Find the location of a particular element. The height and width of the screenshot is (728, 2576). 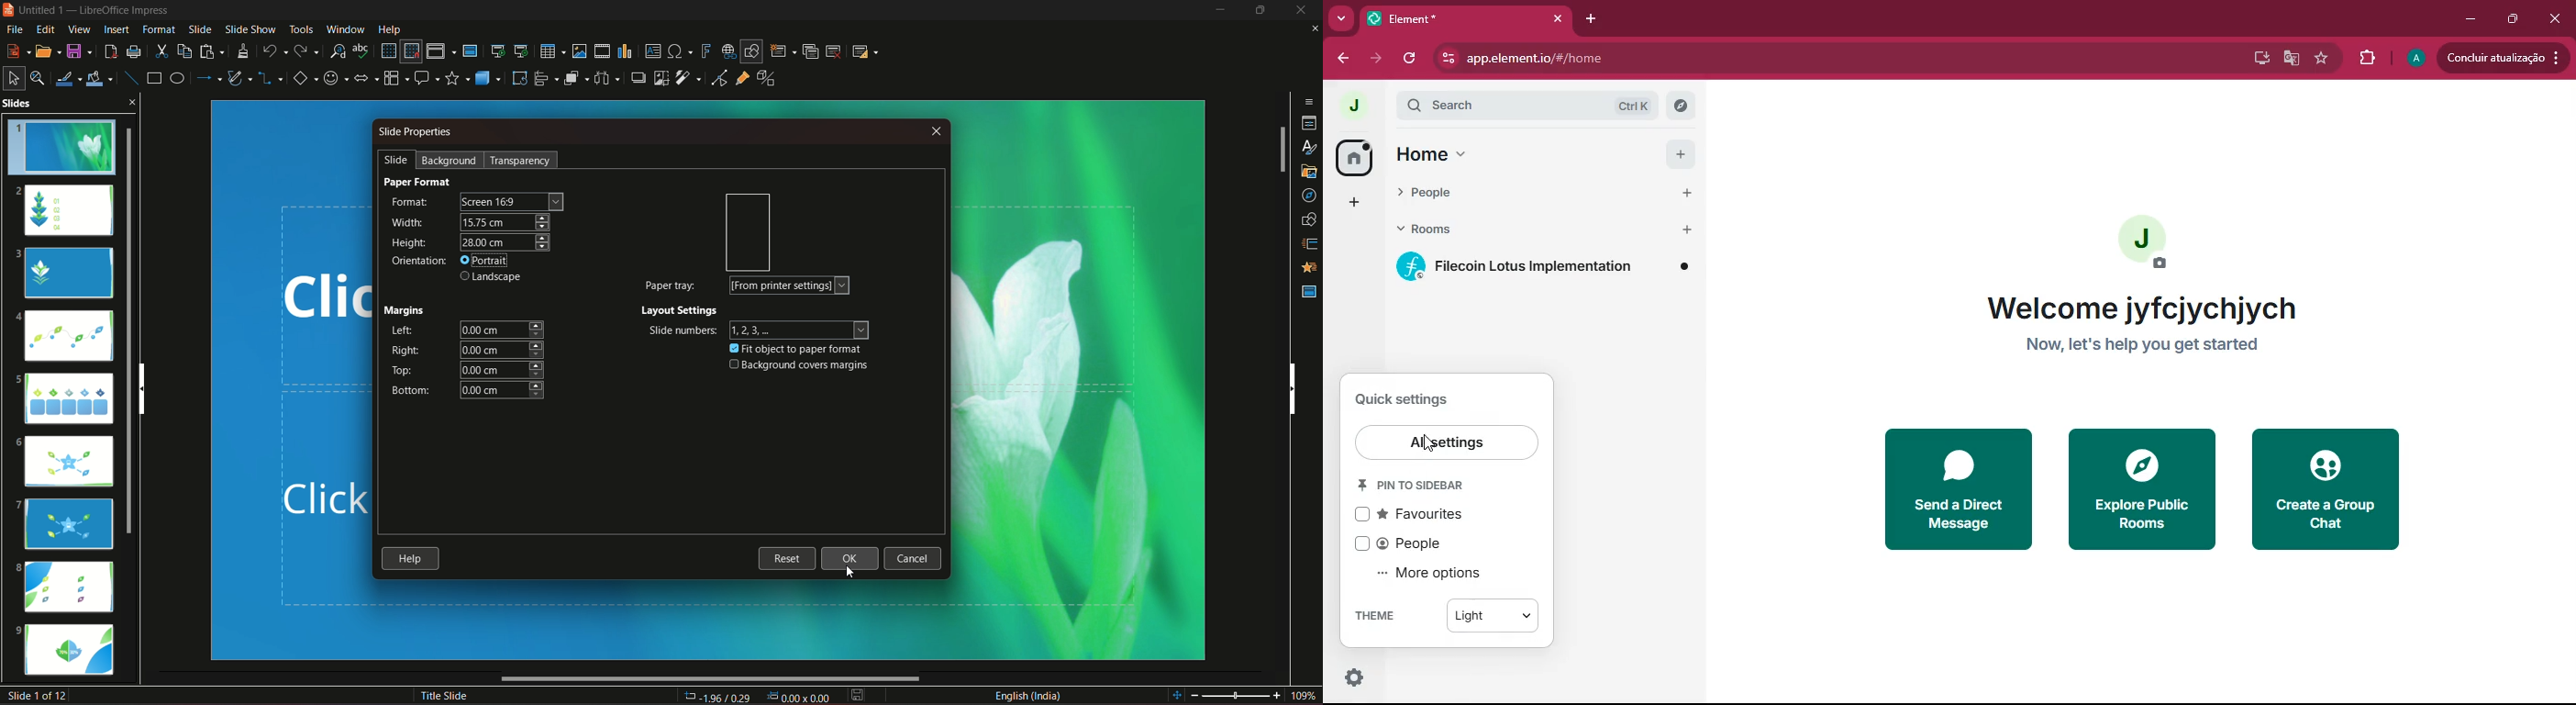

paper format is located at coordinates (419, 181).